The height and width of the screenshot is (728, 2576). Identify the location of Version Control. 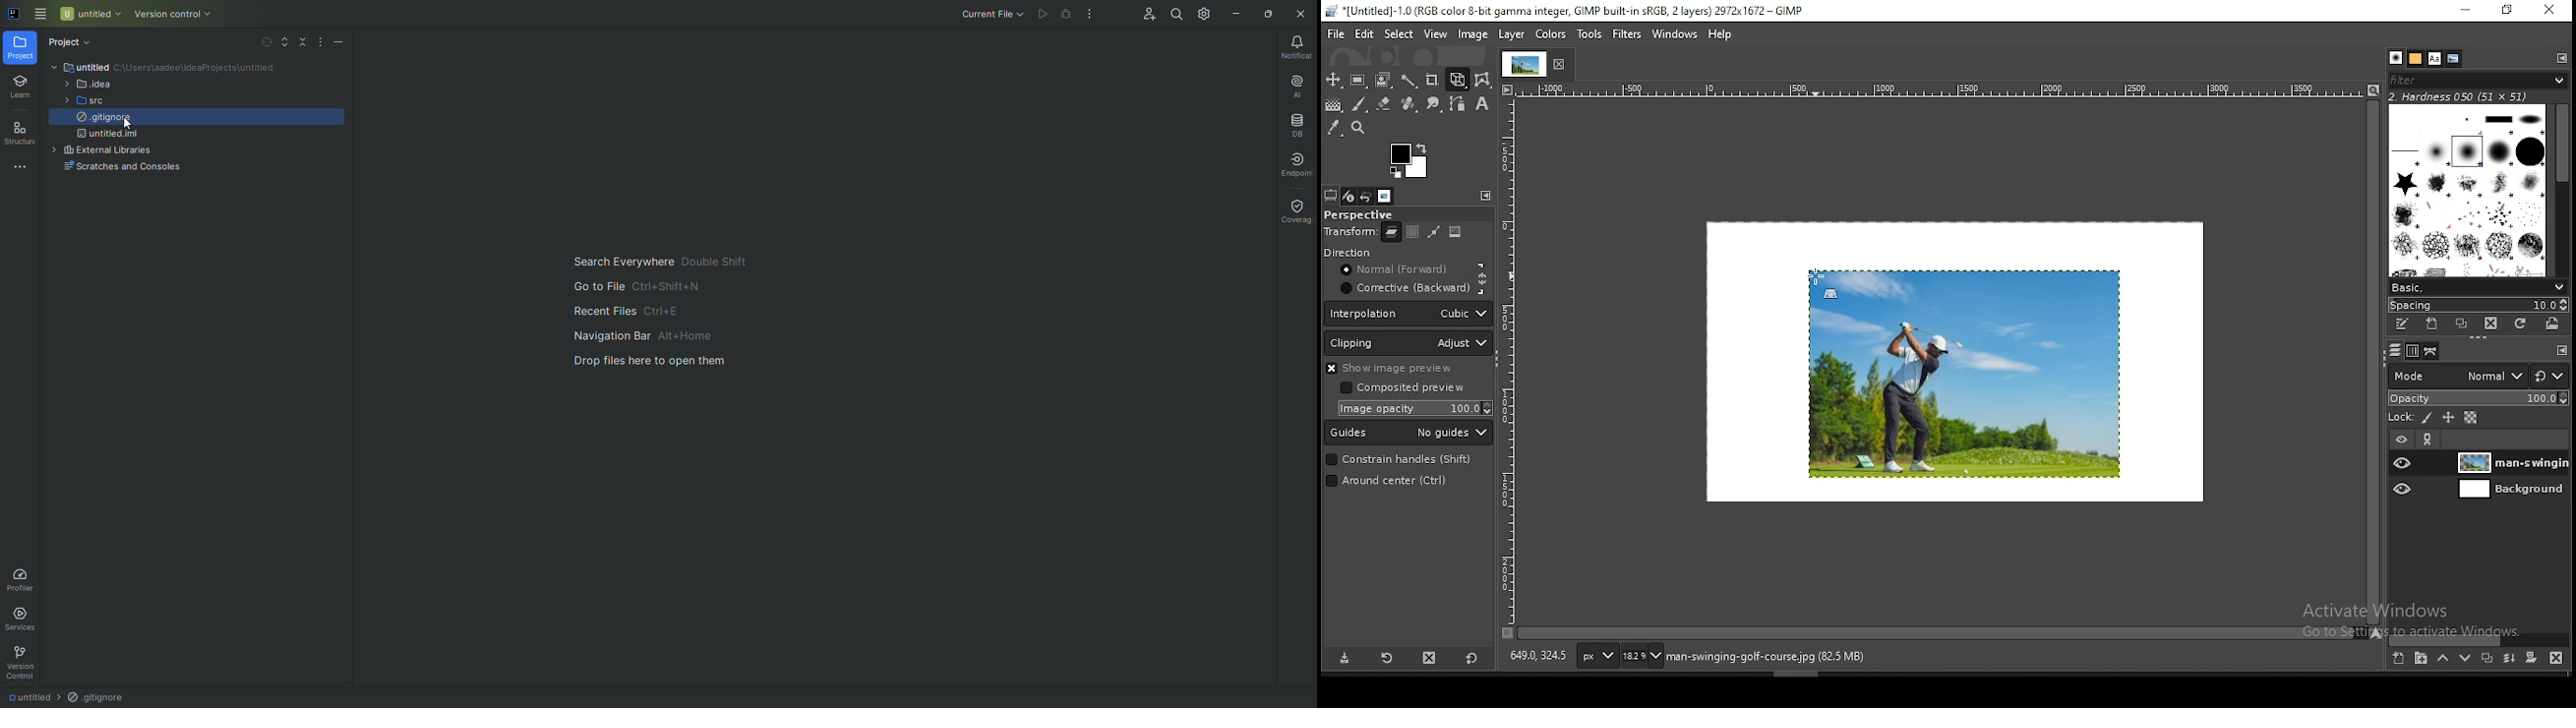
(21, 661).